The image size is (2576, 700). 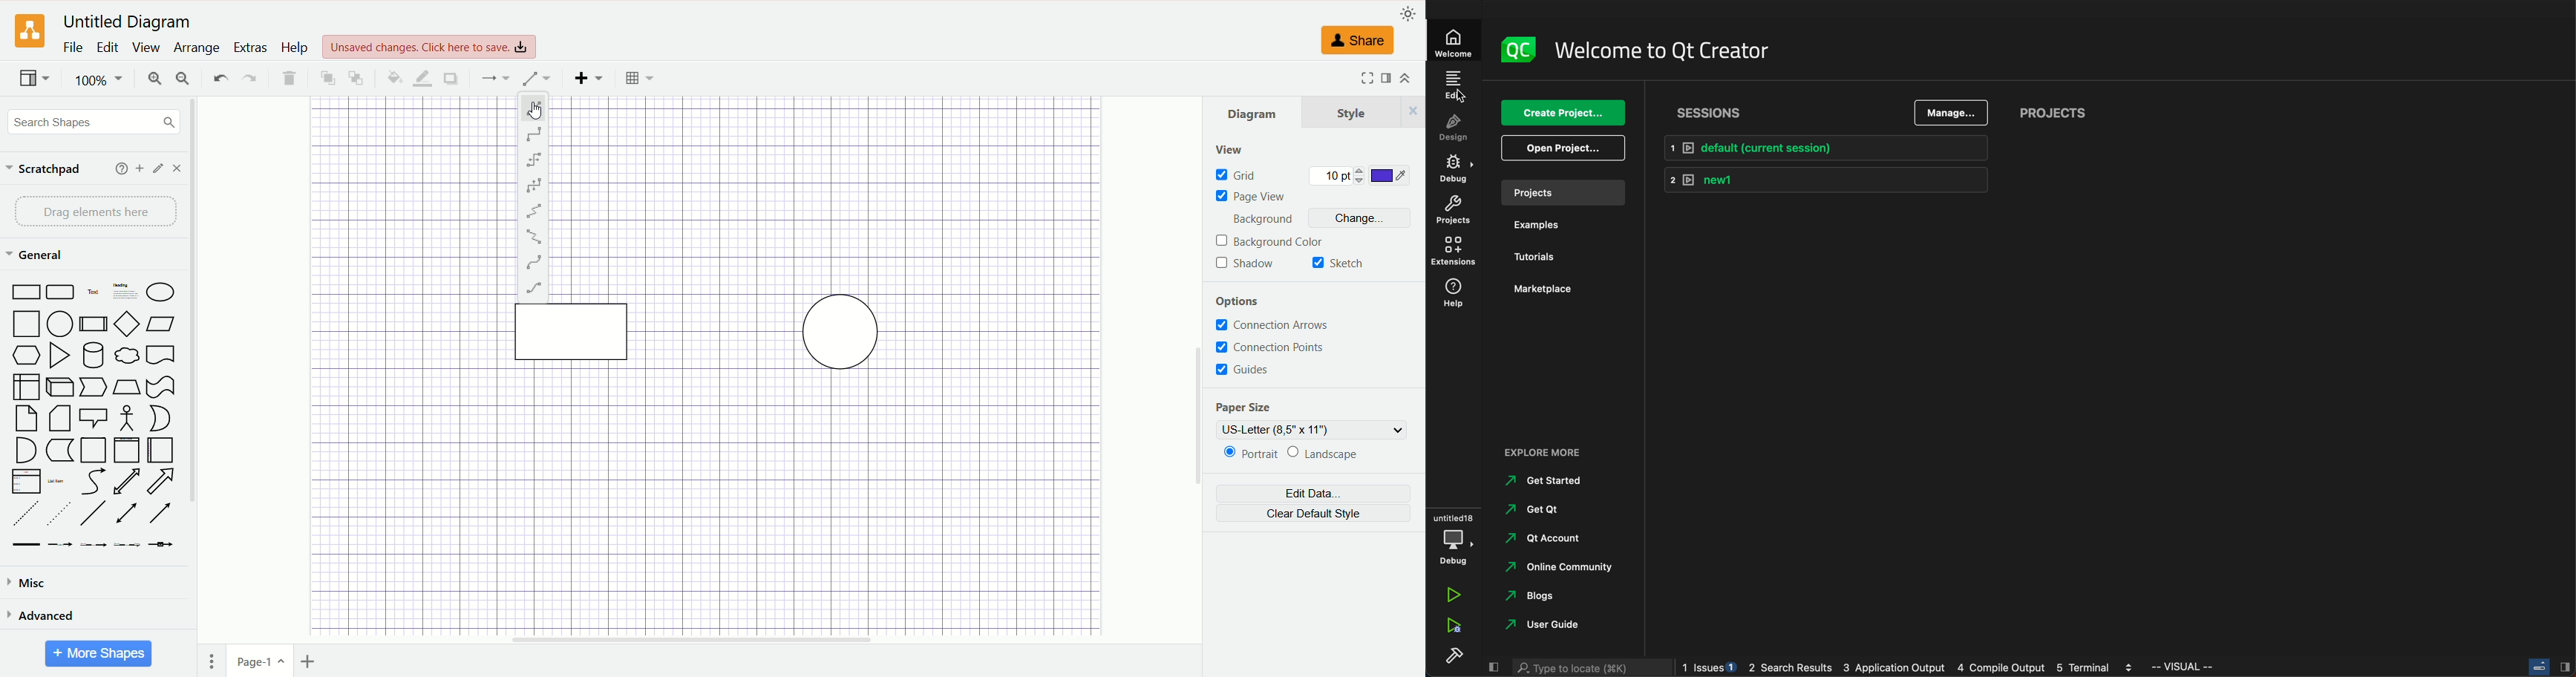 What do you see at coordinates (589, 79) in the screenshot?
I see `insert` at bounding box center [589, 79].